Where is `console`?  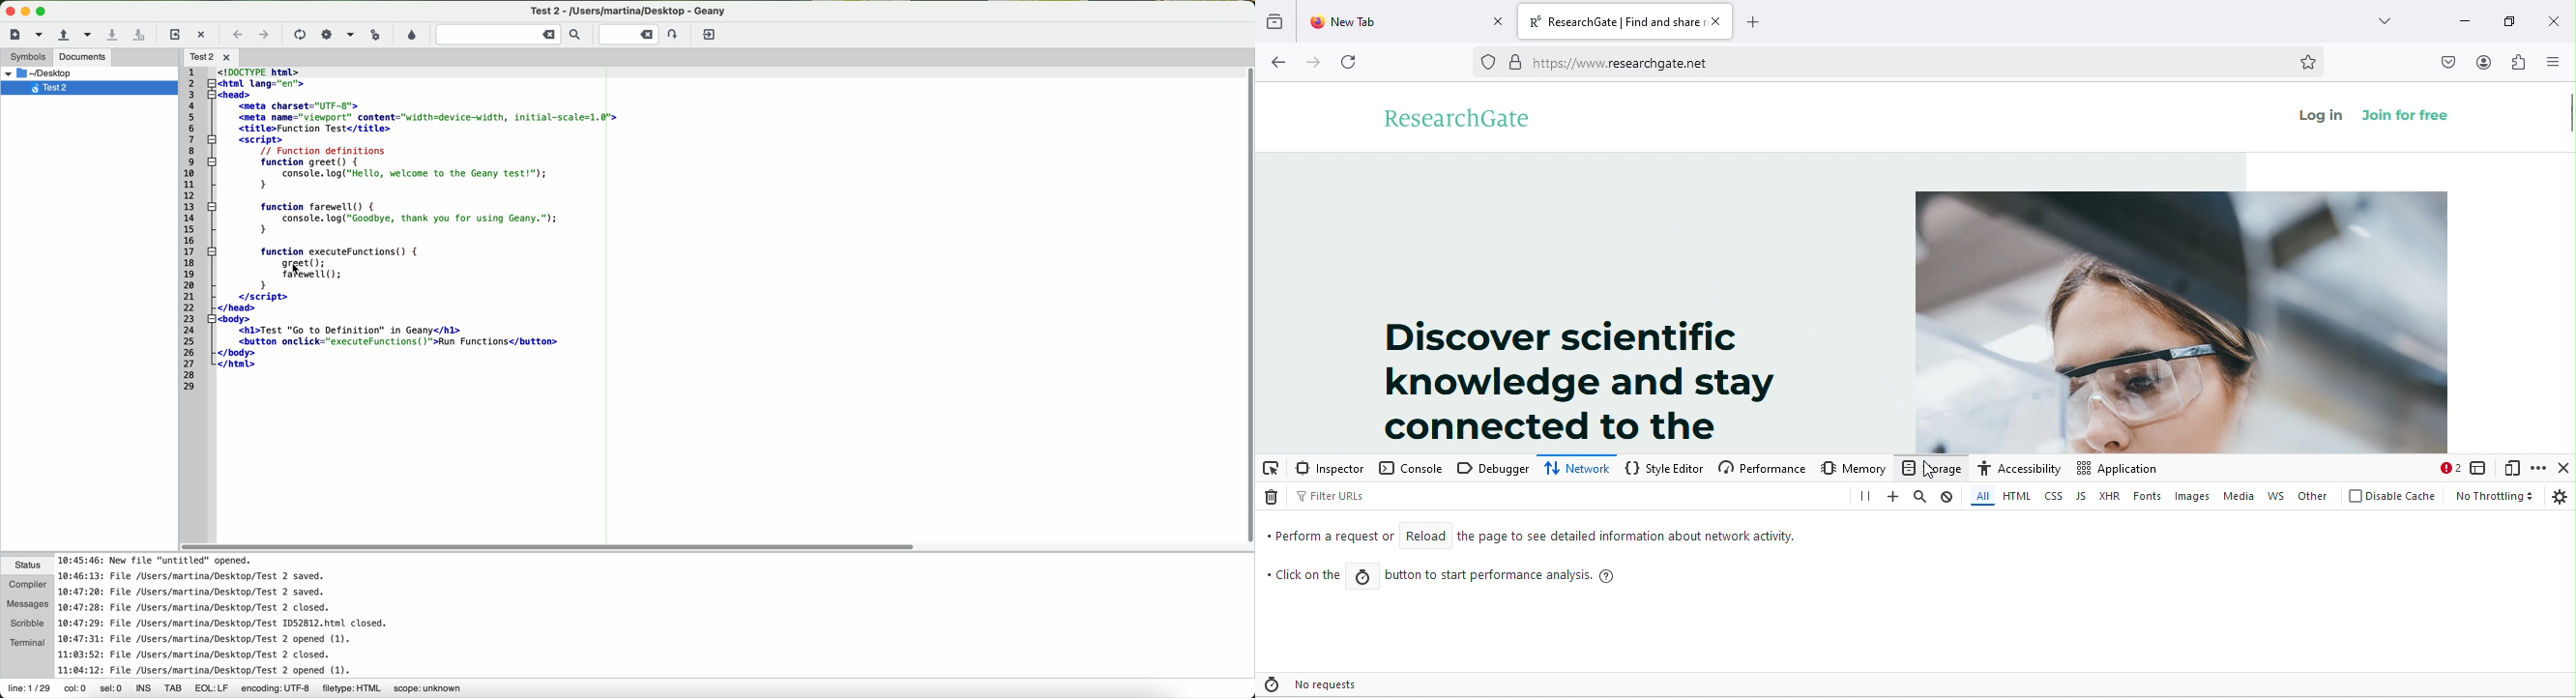
console is located at coordinates (1411, 469).